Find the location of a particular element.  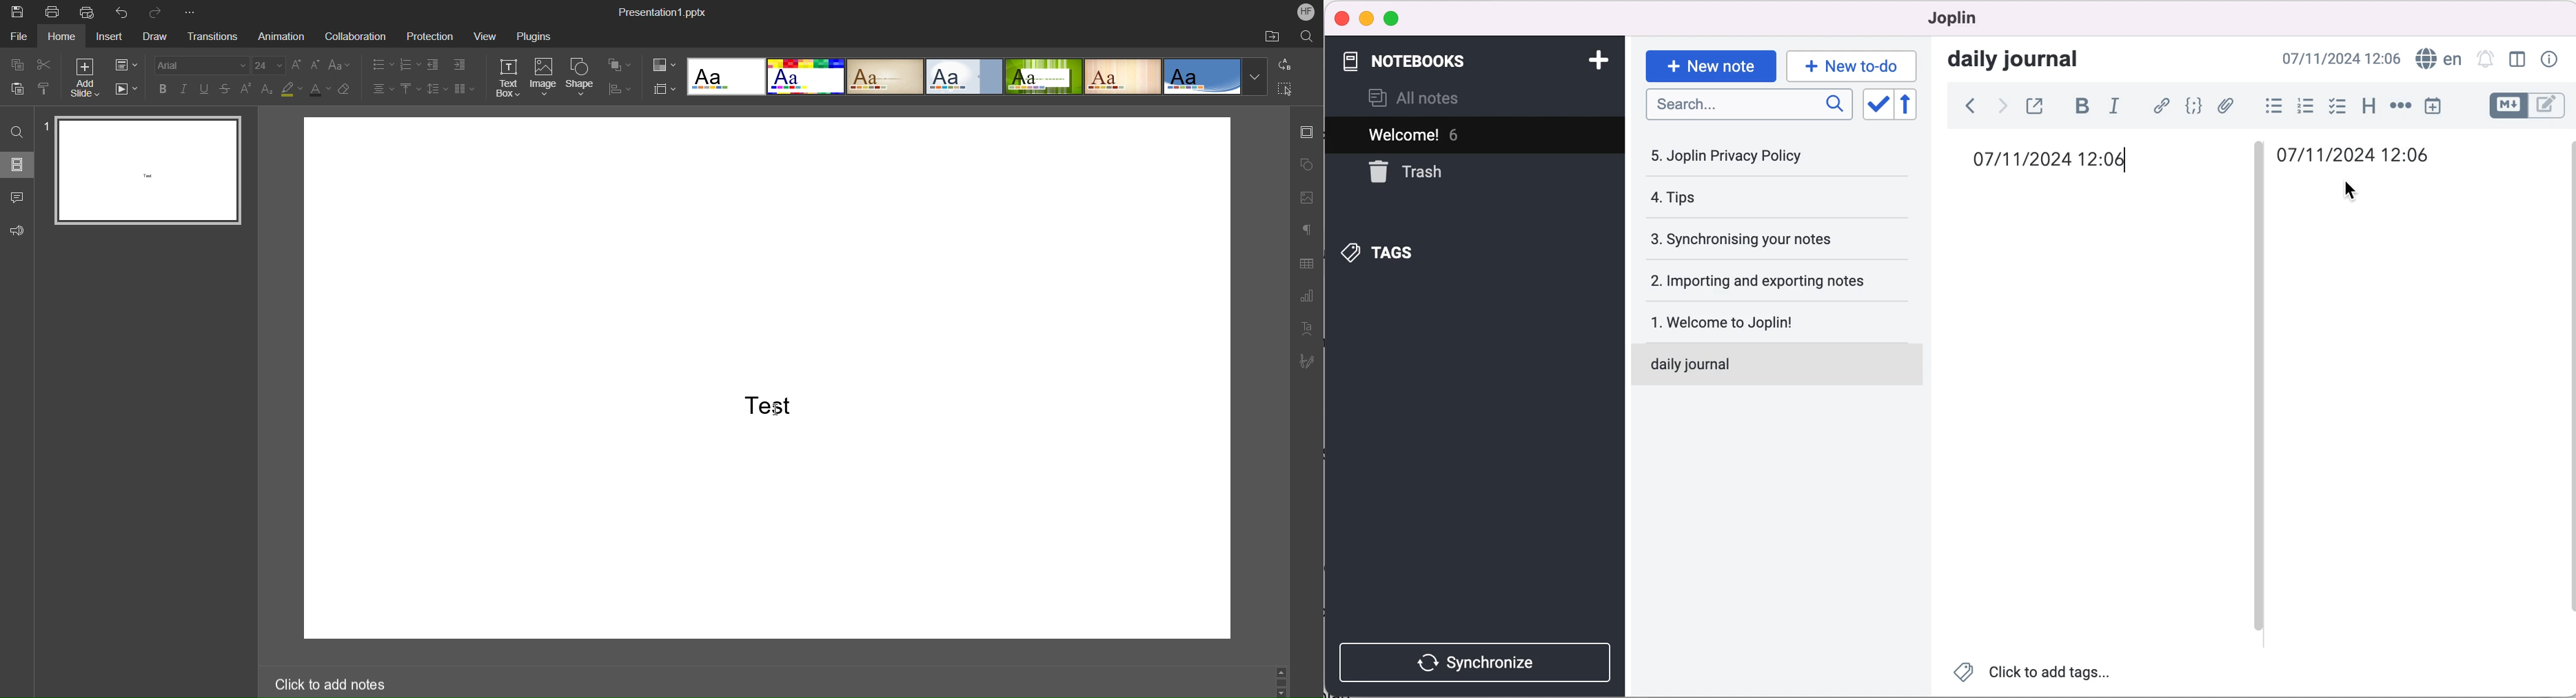

welcome to joplin! is located at coordinates (1743, 321).